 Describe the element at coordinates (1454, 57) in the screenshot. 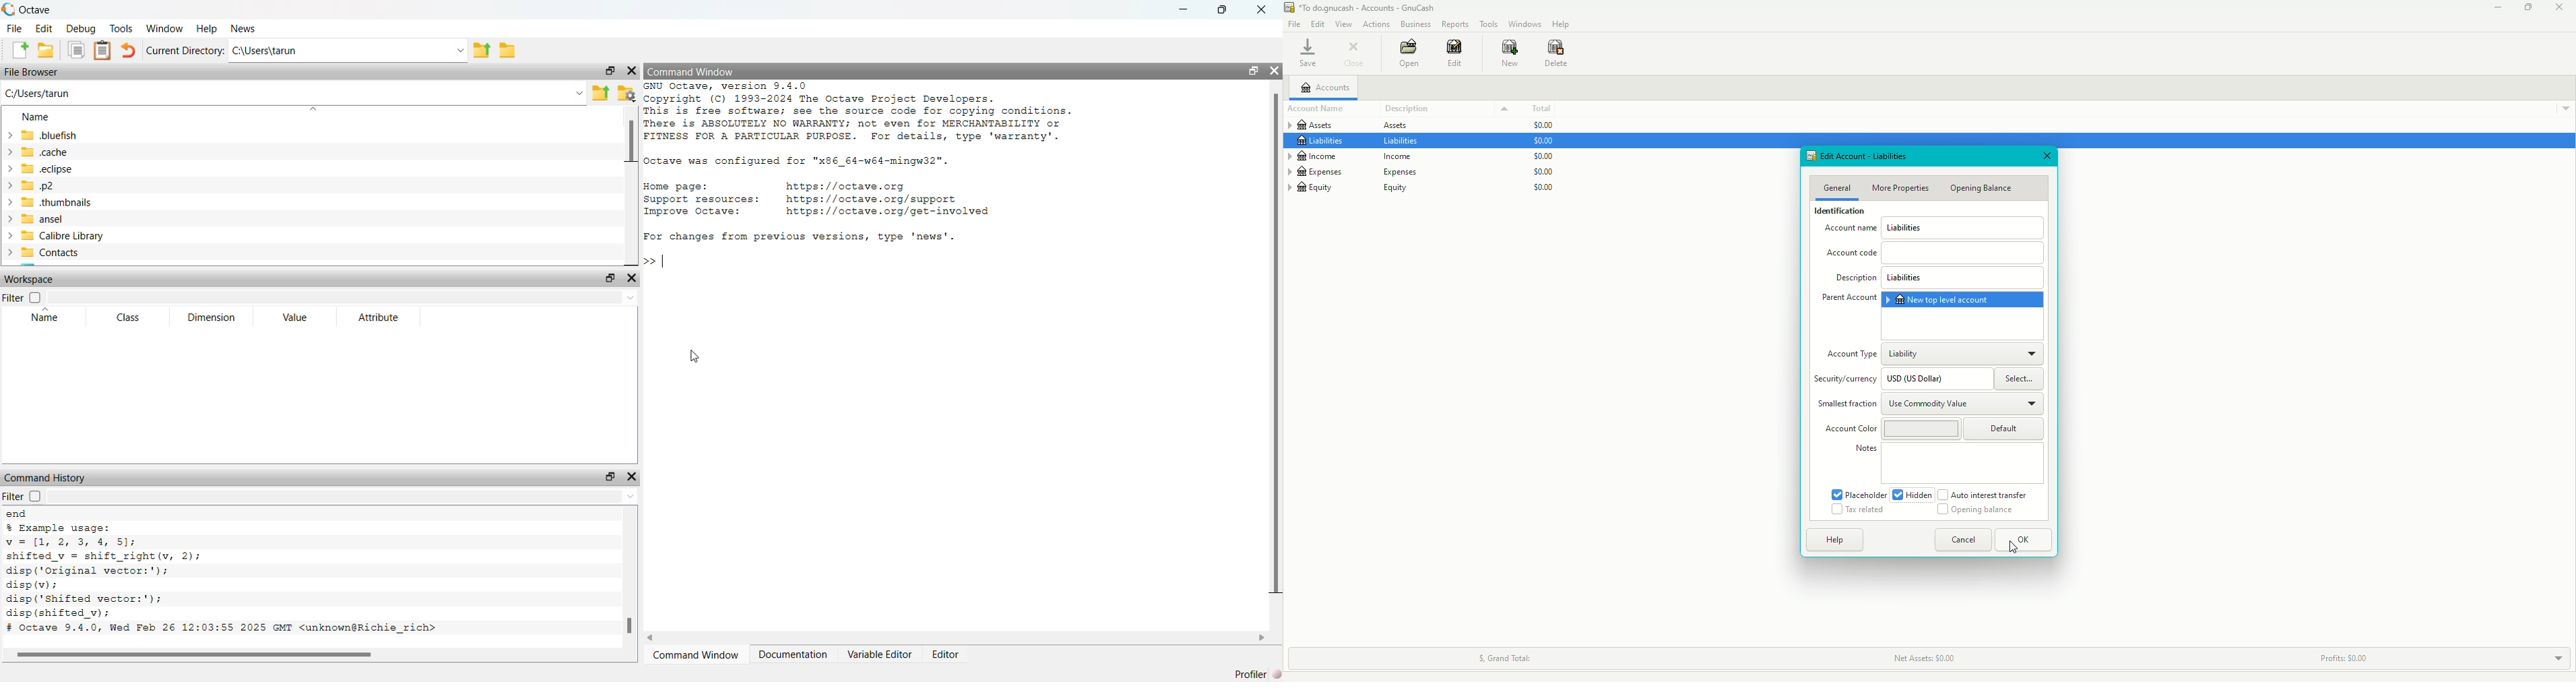

I see `Edit` at that location.